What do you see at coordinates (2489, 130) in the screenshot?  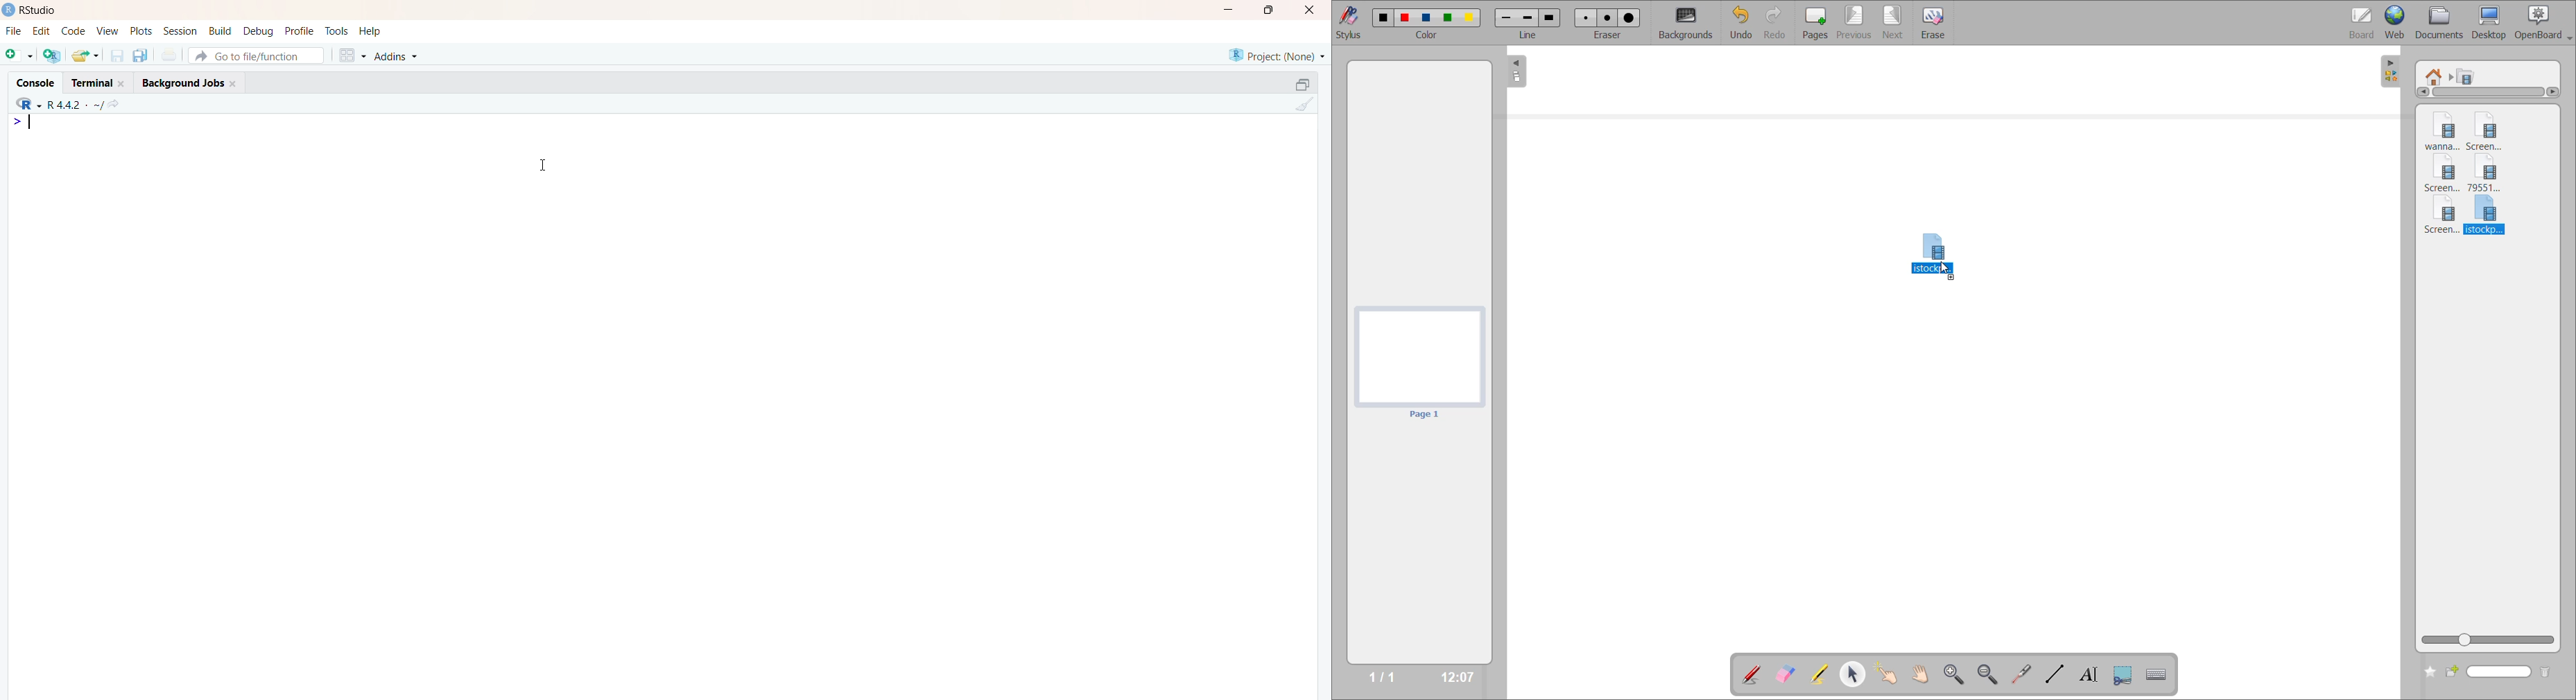 I see `video 2` at bounding box center [2489, 130].